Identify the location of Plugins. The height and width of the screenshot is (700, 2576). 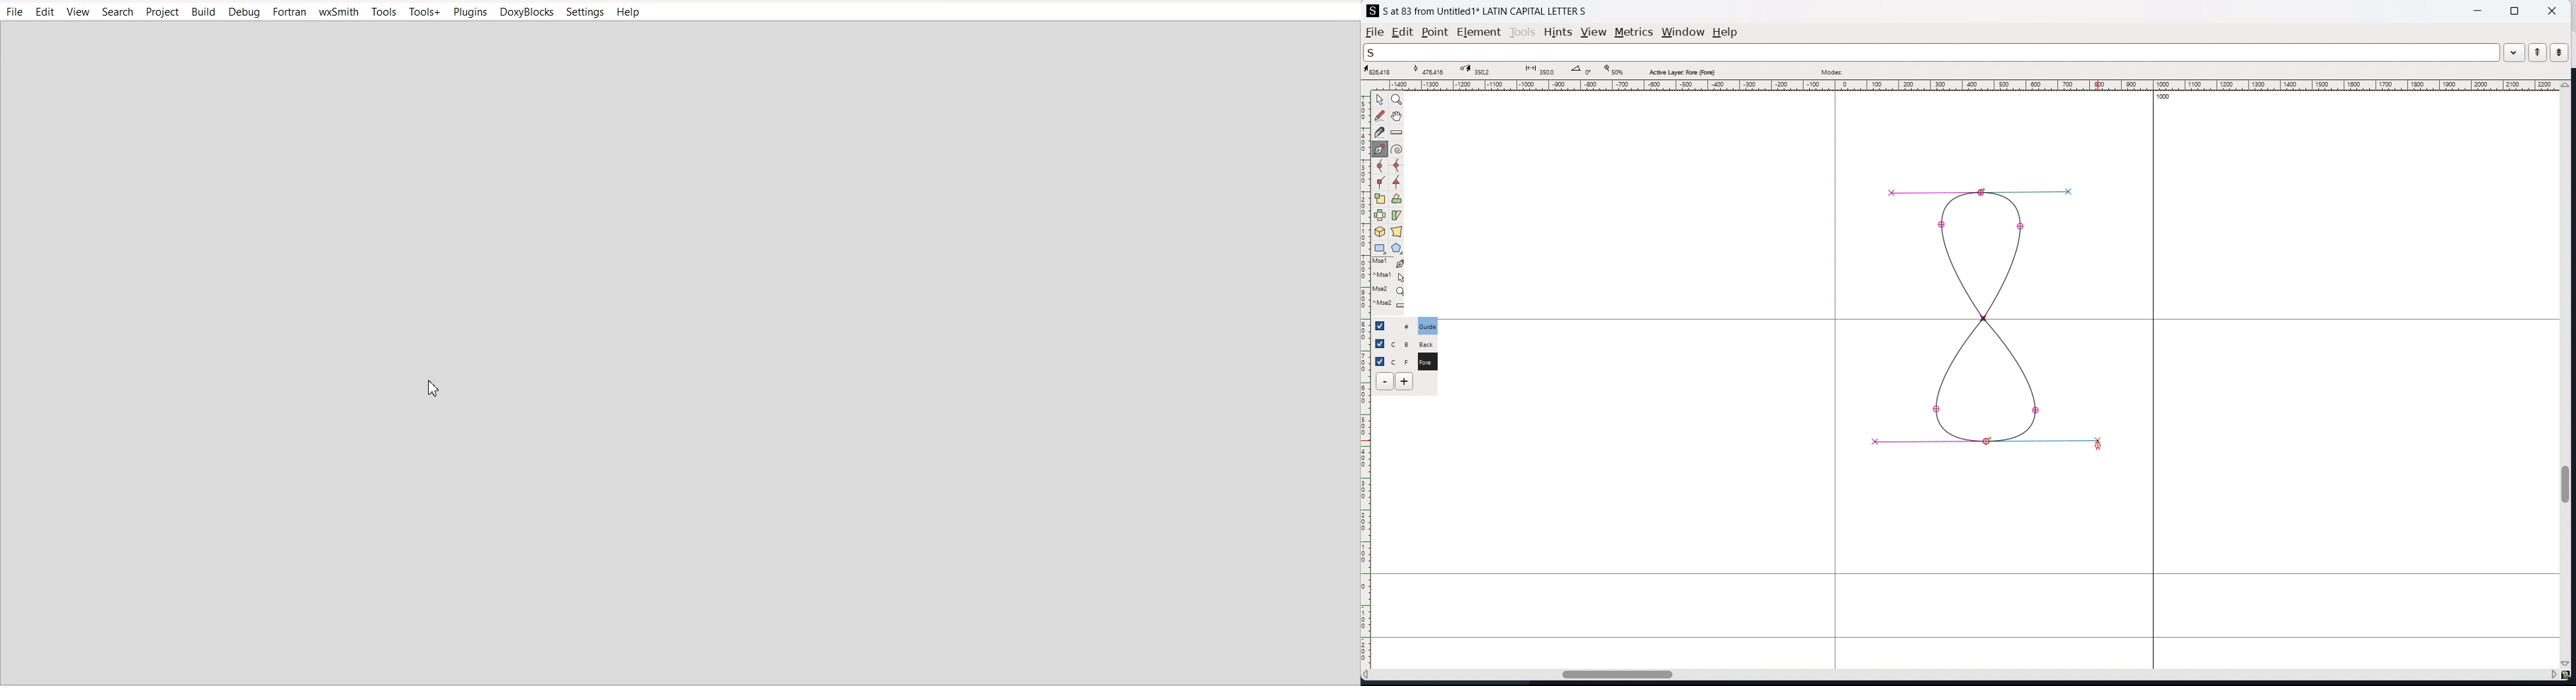
(469, 11).